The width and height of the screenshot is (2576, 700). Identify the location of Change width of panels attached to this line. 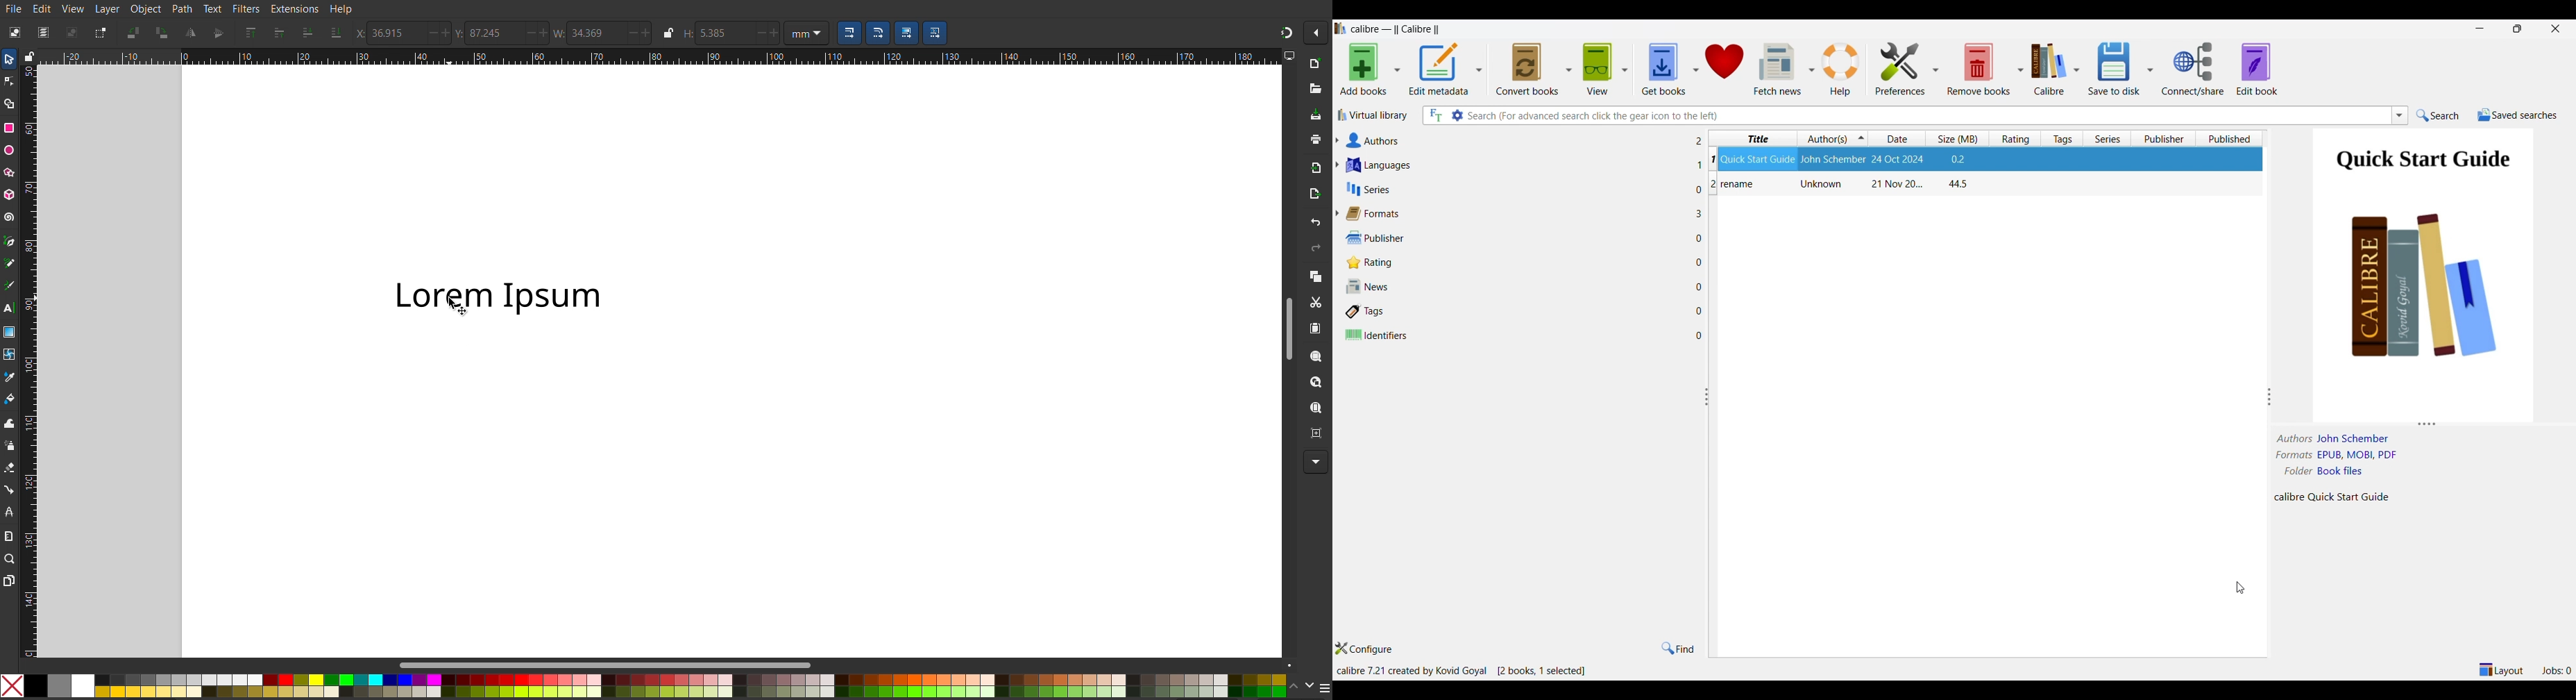
(1711, 479).